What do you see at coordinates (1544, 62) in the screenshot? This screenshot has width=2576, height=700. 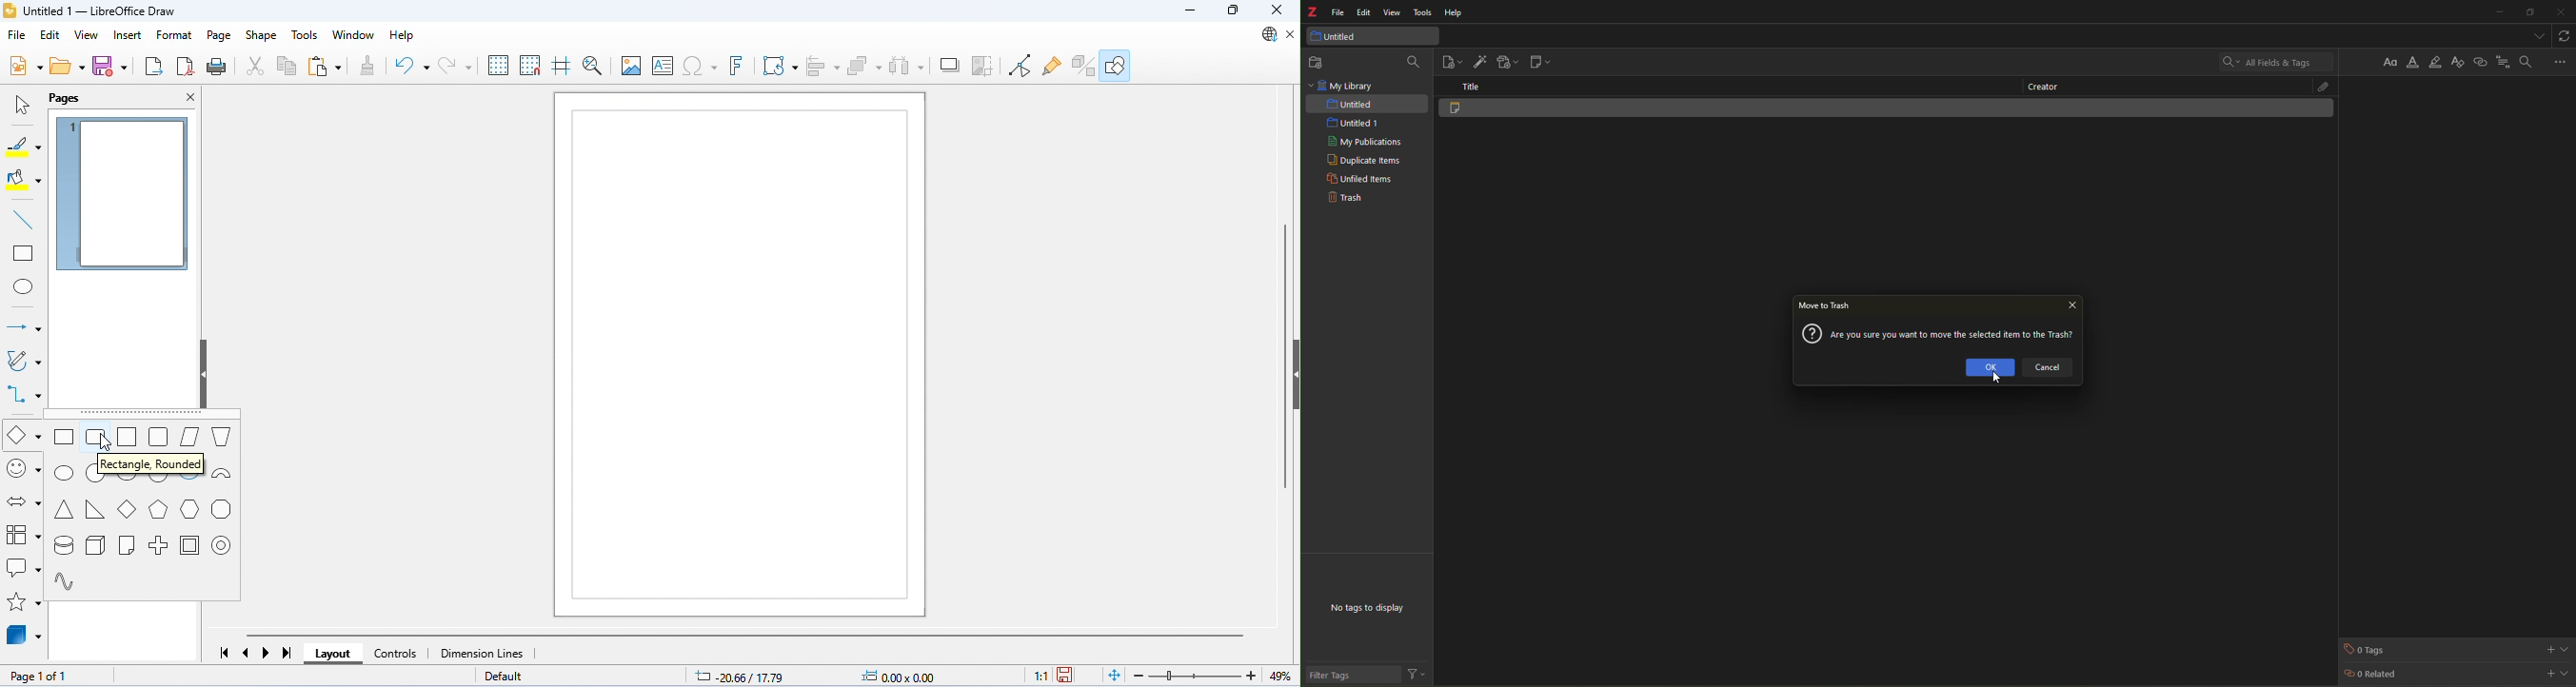 I see `new note` at bounding box center [1544, 62].